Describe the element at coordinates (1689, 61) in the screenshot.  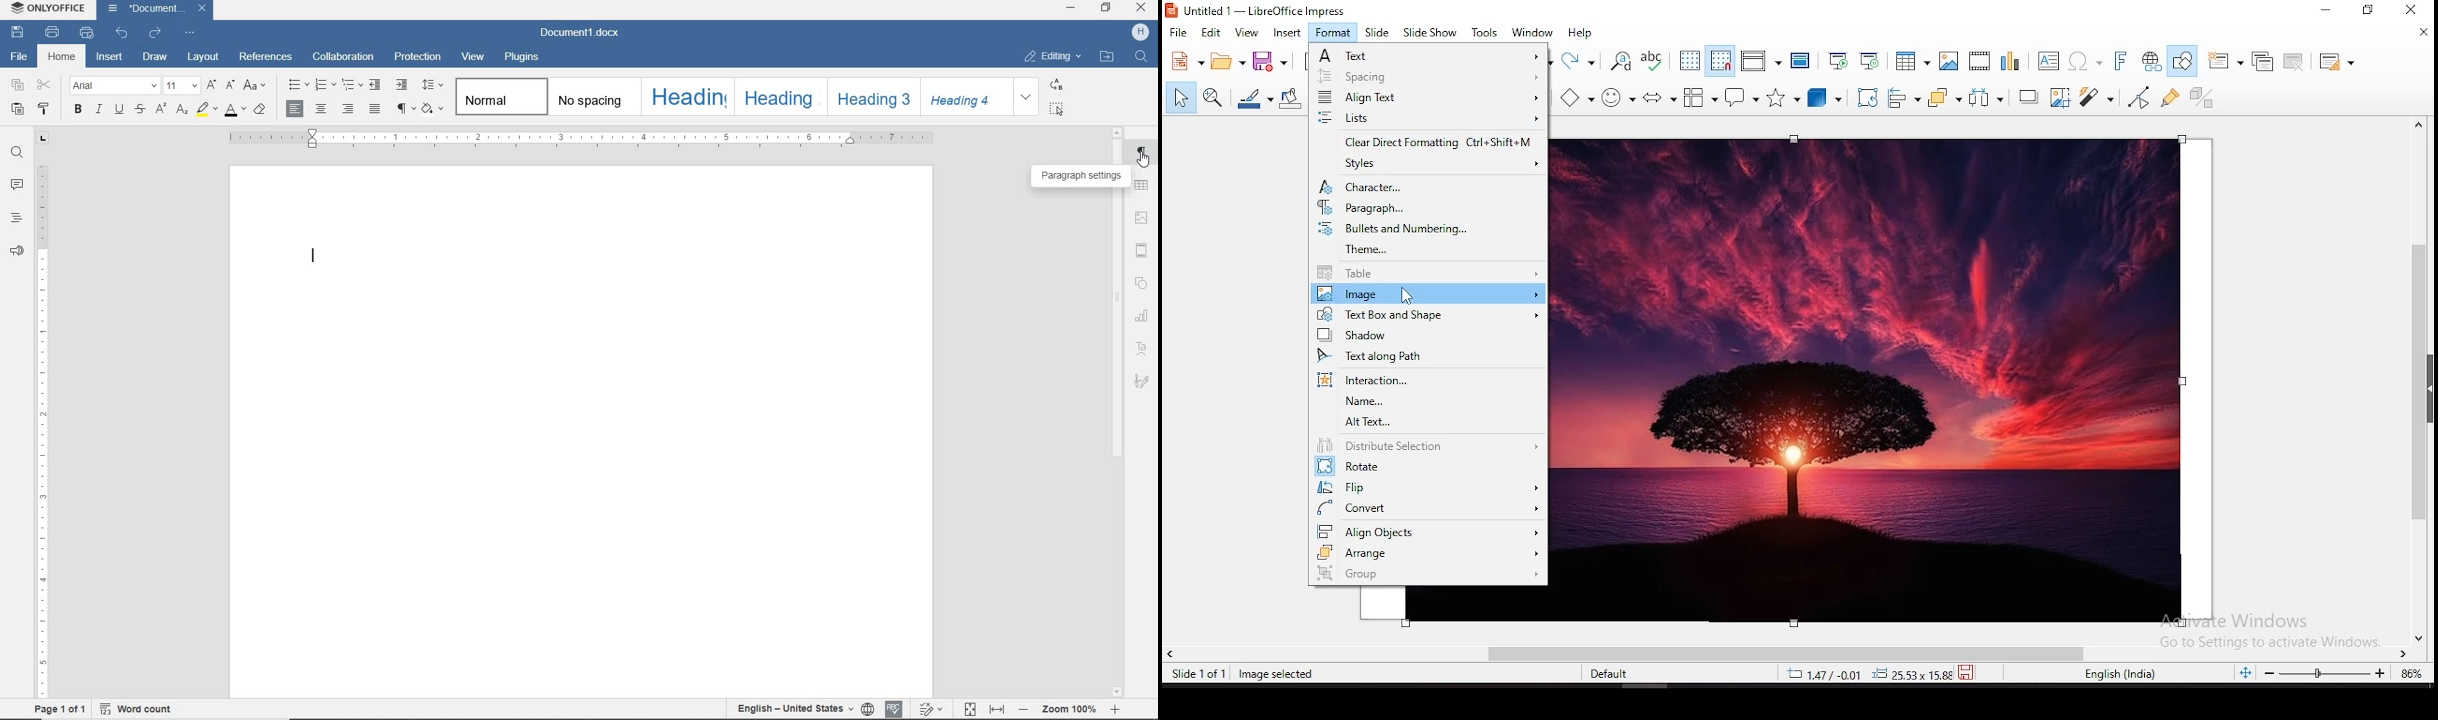
I see `display grid` at that location.